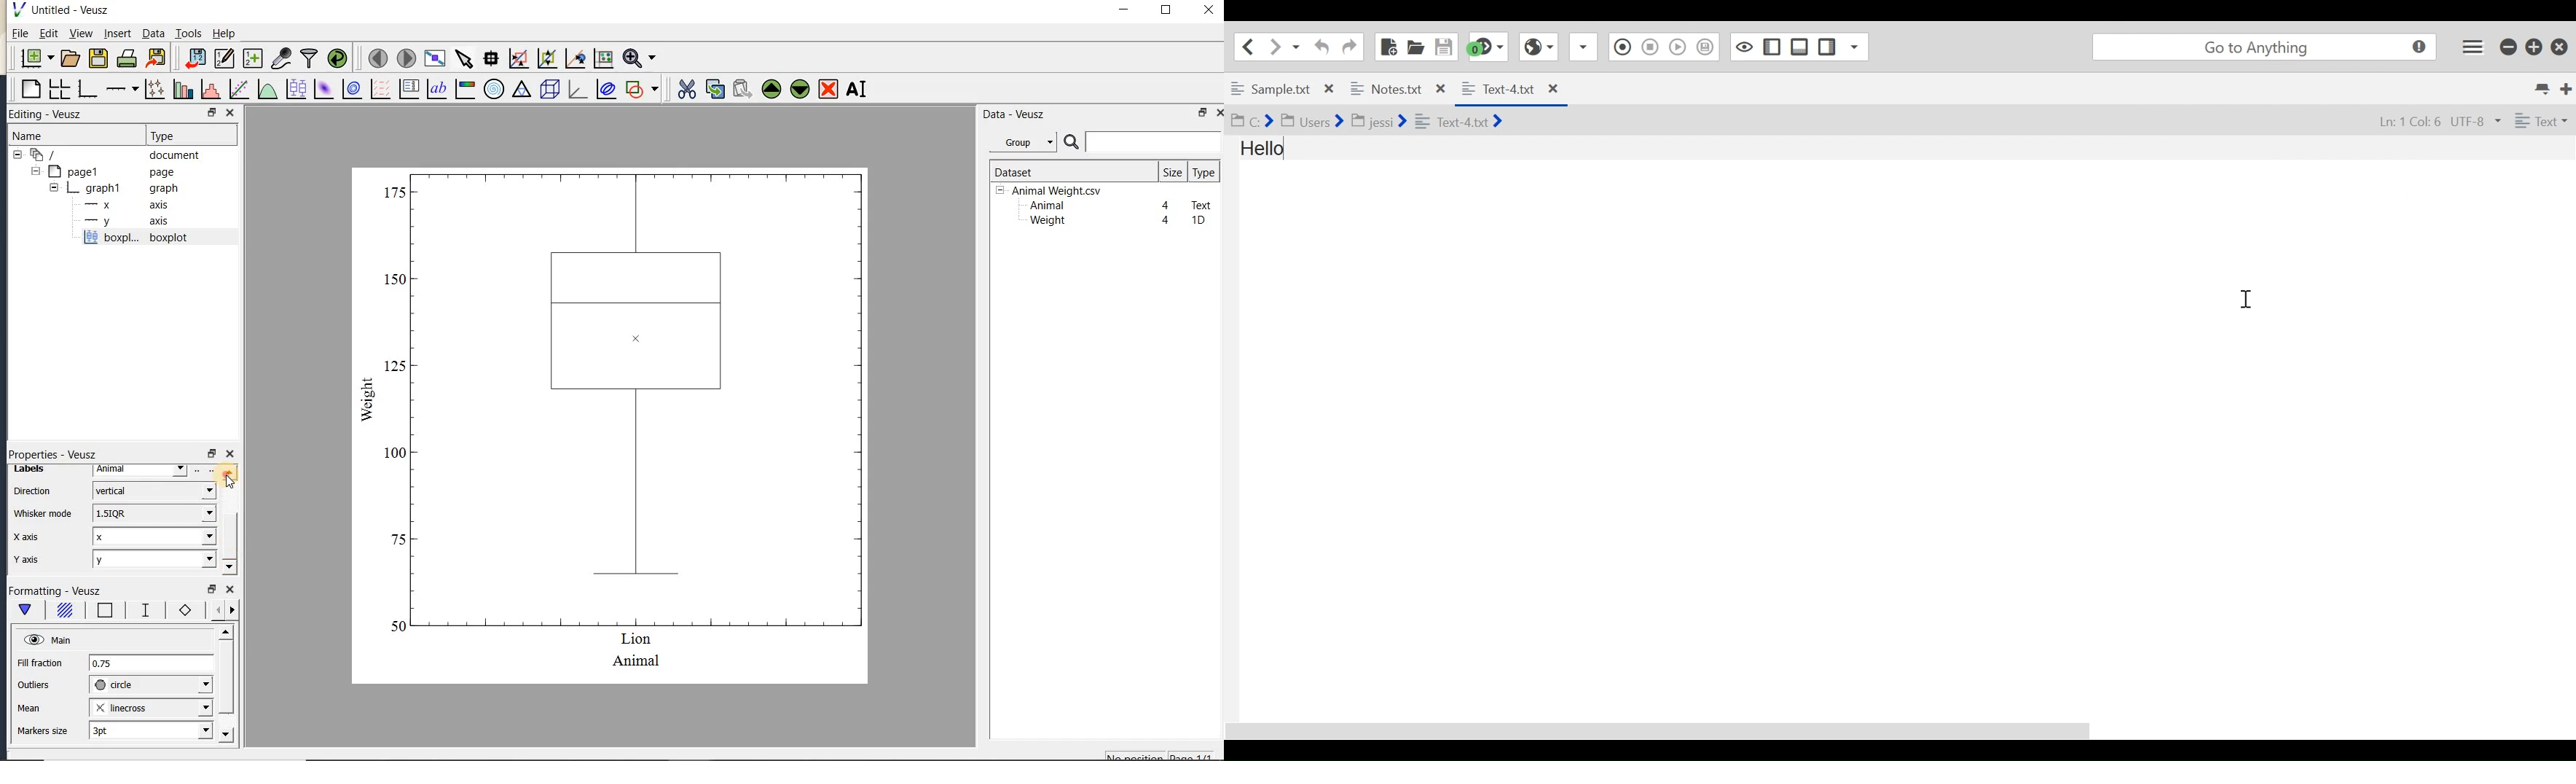 The height and width of the screenshot is (784, 2576). What do you see at coordinates (209, 110) in the screenshot?
I see `RESTORE` at bounding box center [209, 110].